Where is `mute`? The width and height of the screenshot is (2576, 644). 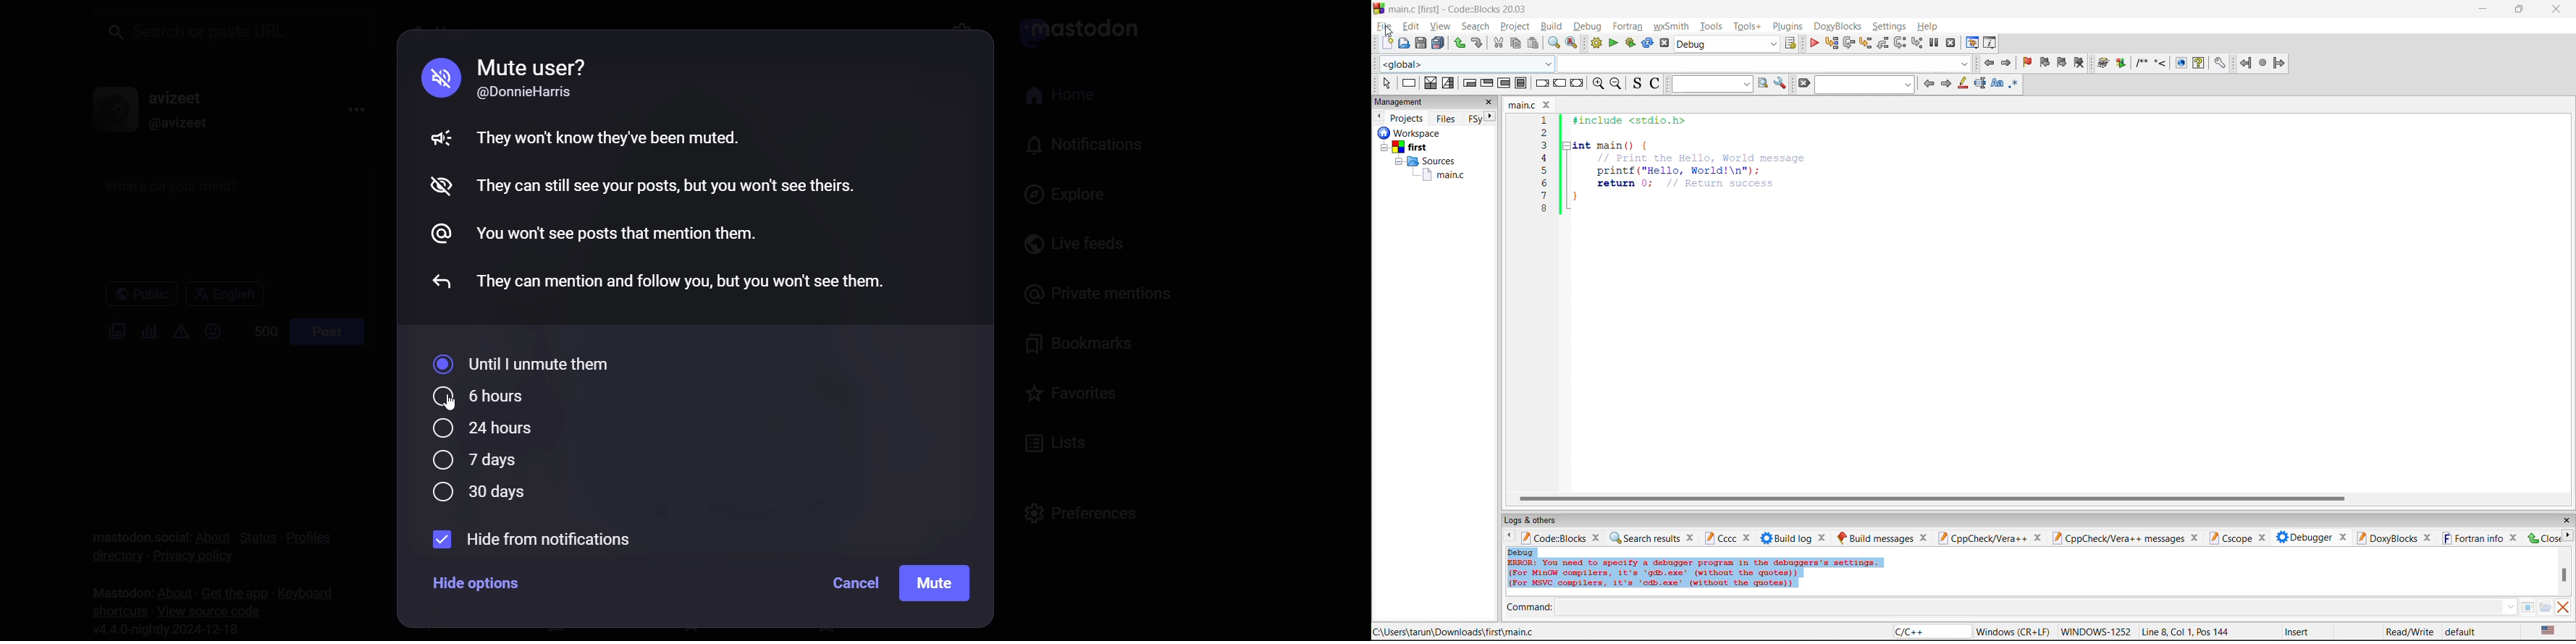 mute is located at coordinates (436, 77).